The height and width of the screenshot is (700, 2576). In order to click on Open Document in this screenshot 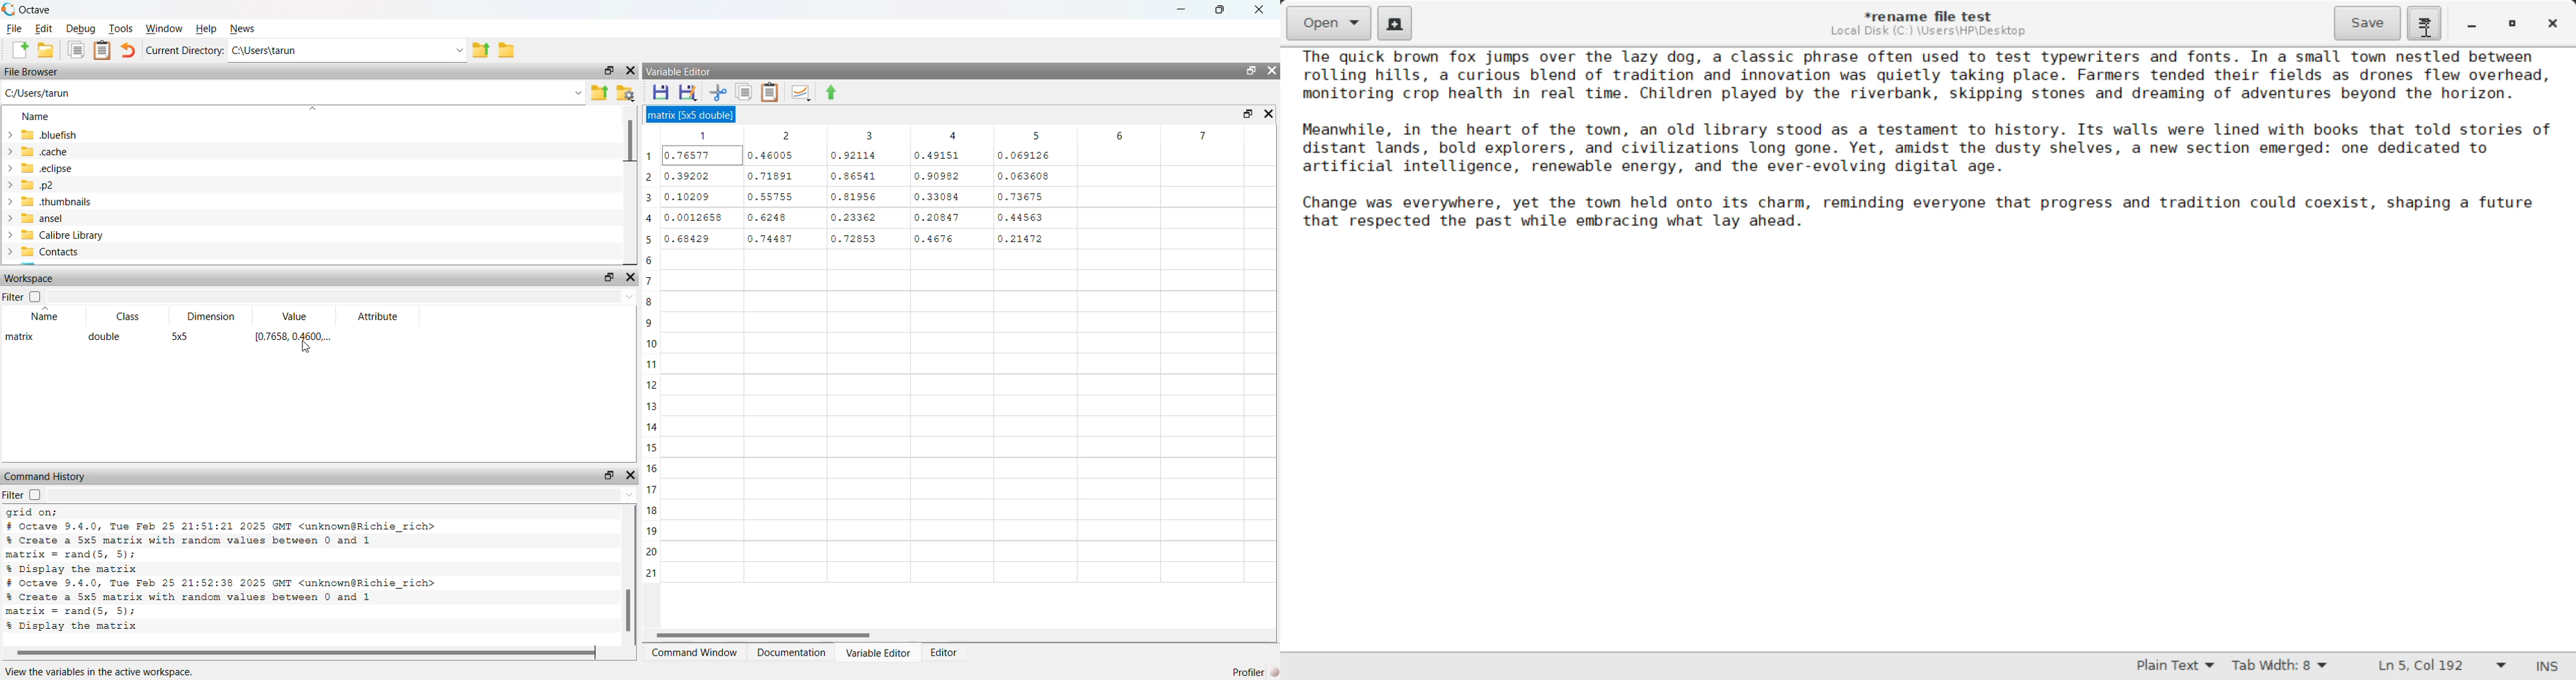, I will do `click(1329, 22)`.